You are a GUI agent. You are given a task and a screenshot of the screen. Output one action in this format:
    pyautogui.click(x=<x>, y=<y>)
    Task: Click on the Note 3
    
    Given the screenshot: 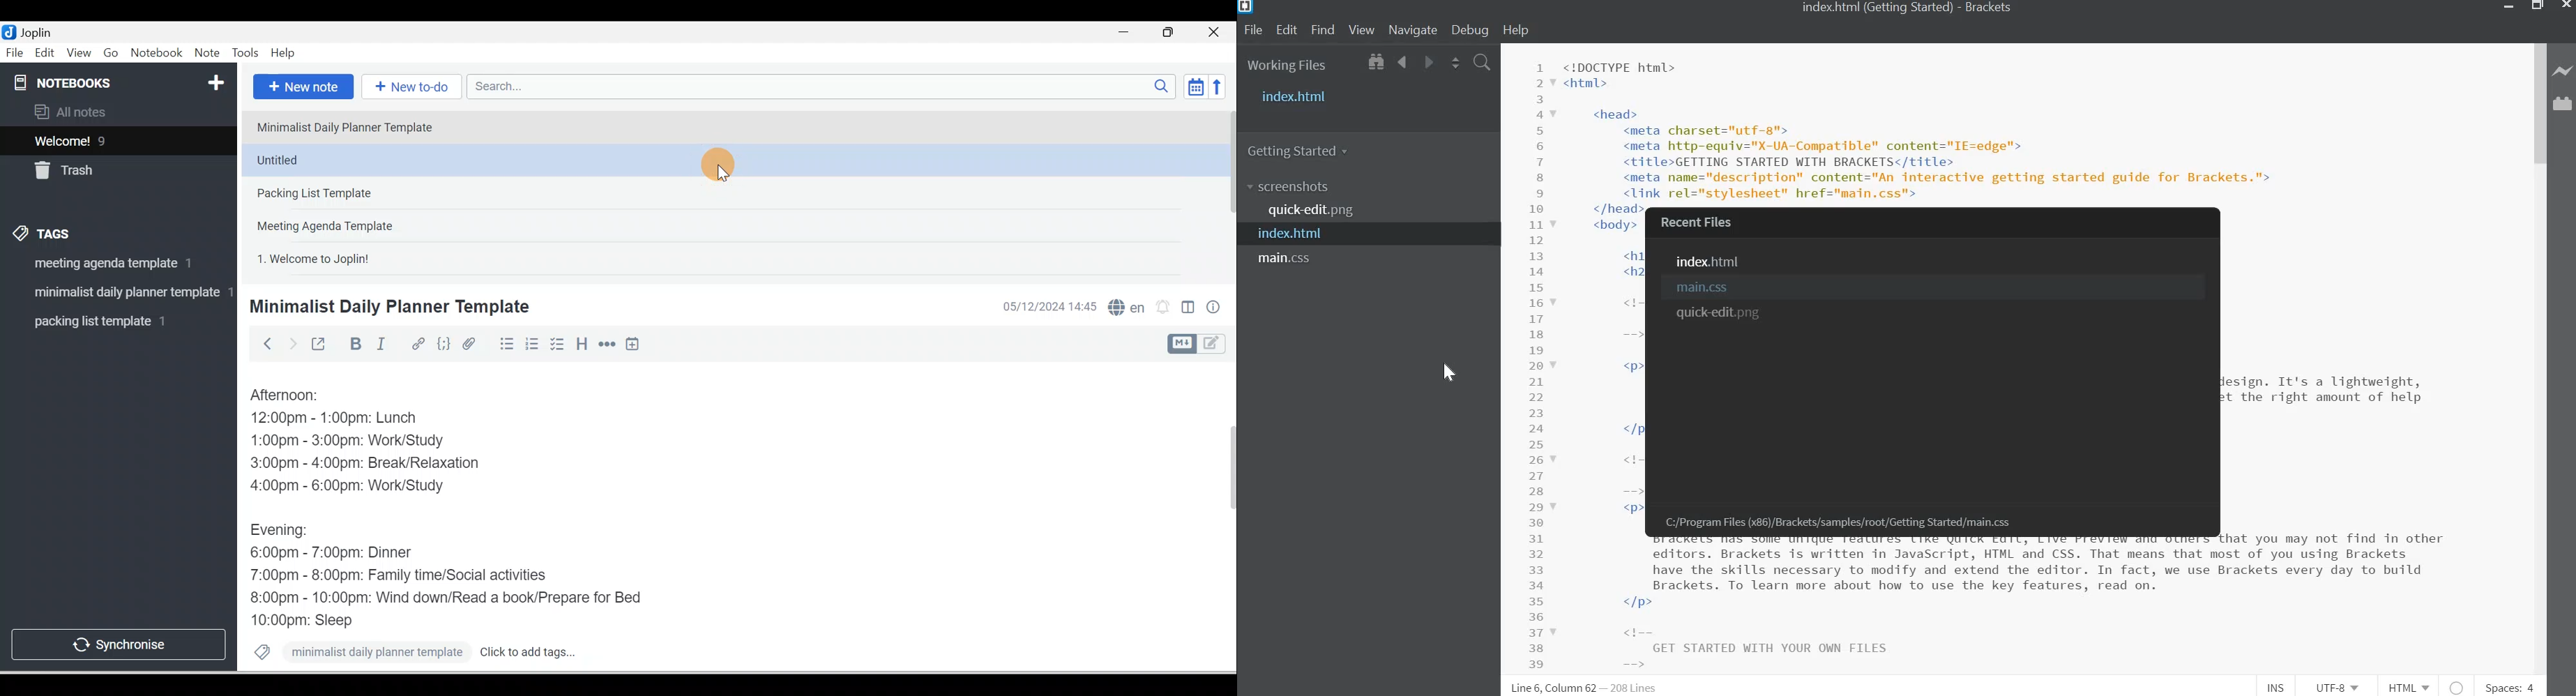 What is the action you would take?
    pyautogui.click(x=355, y=194)
    